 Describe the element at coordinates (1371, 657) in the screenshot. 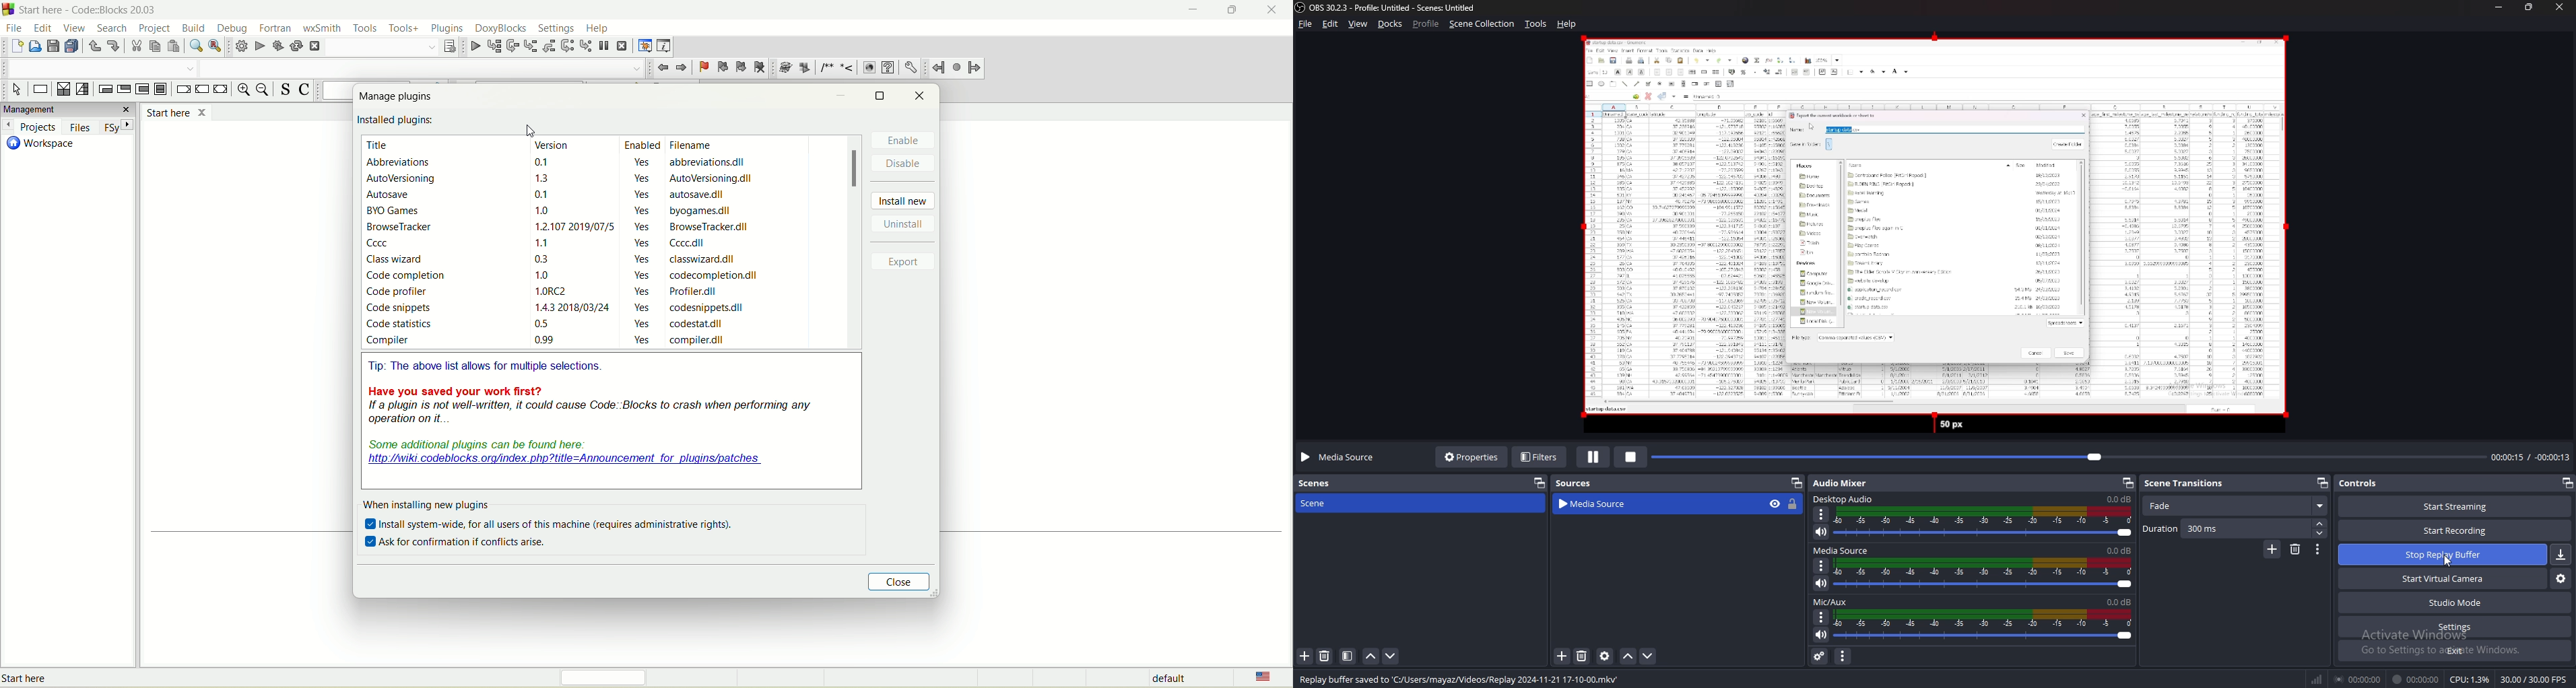

I see `move scene up` at that location.